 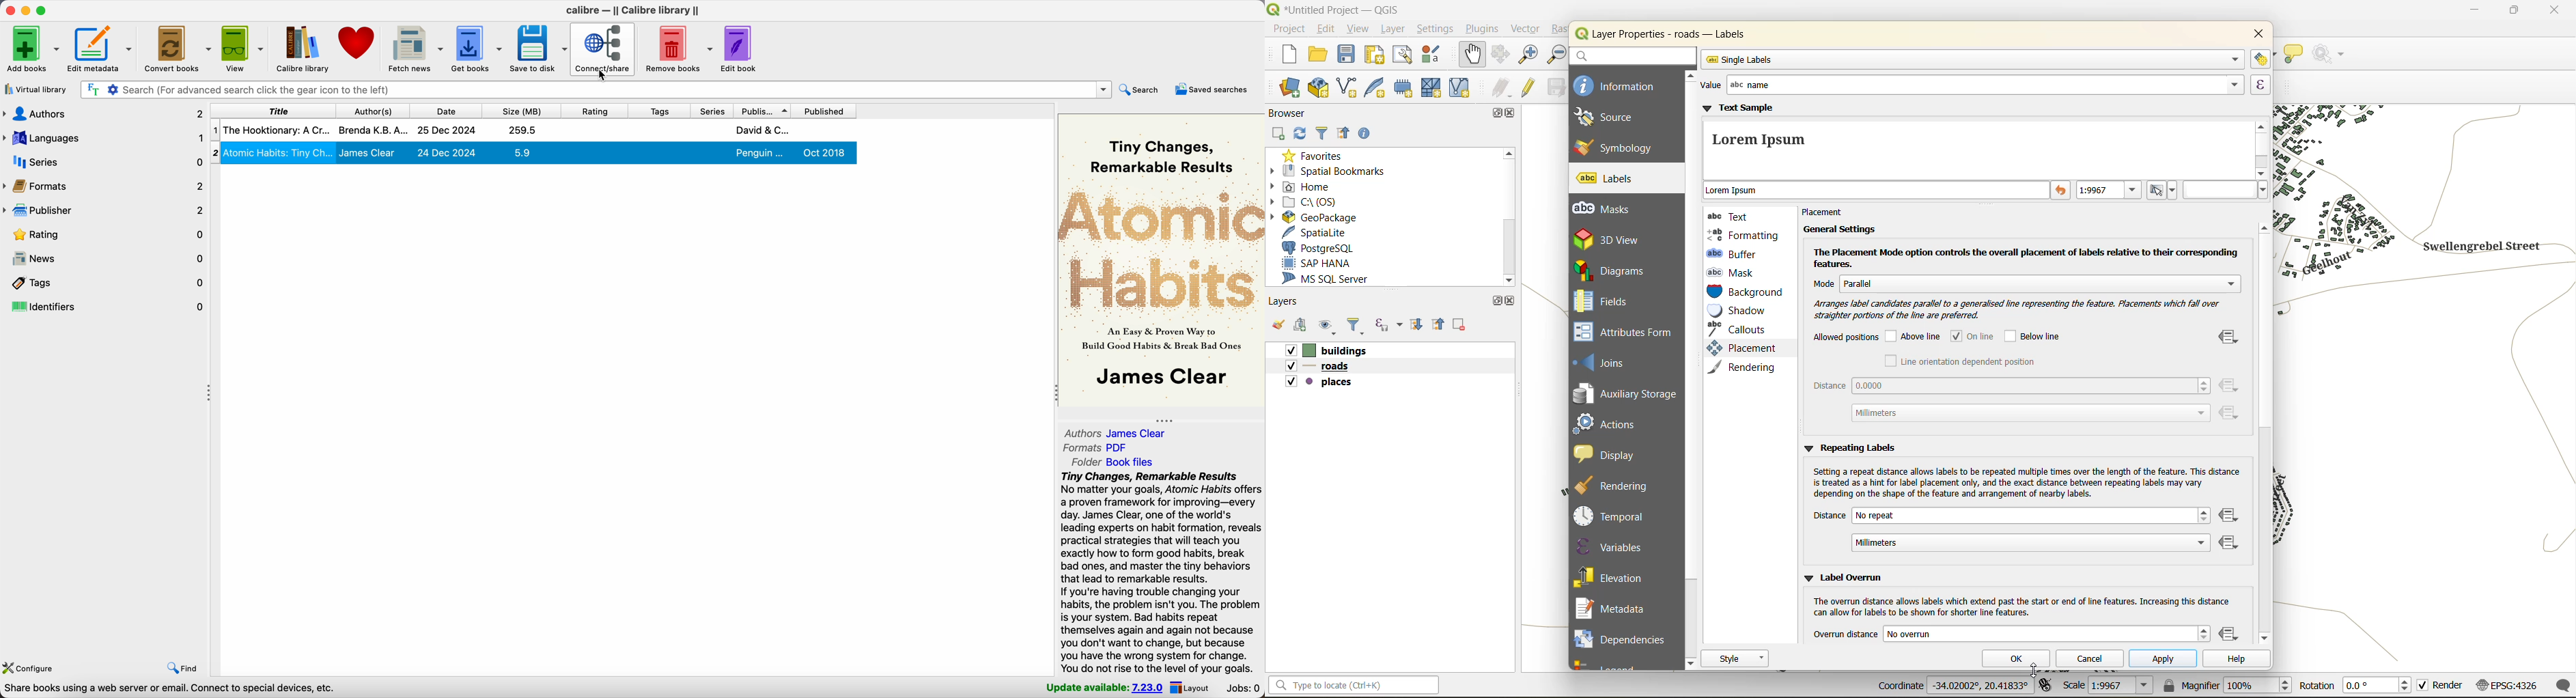 What do you see at coordinates (104, 139) in the screenshot?
I see `languages` at bounding box center [104, 139].